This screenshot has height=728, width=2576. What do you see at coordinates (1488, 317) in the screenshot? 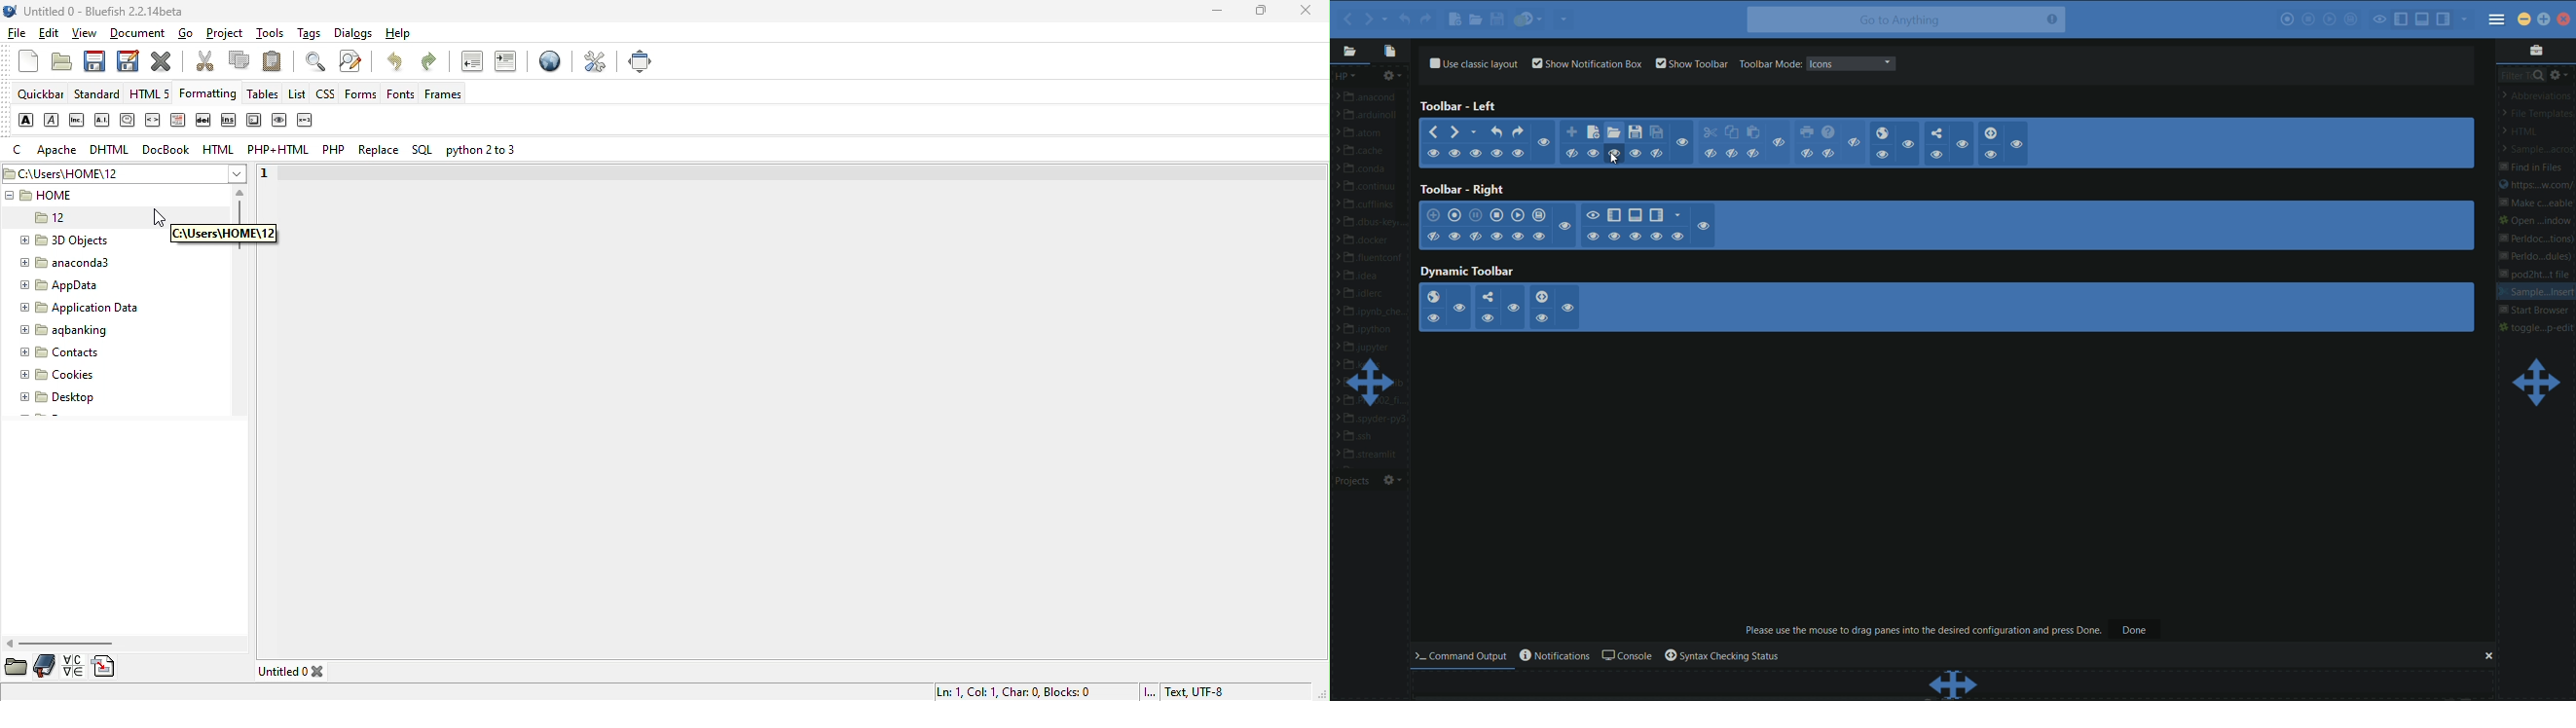
I see `hide/show` at bounding box center [1488, 317].